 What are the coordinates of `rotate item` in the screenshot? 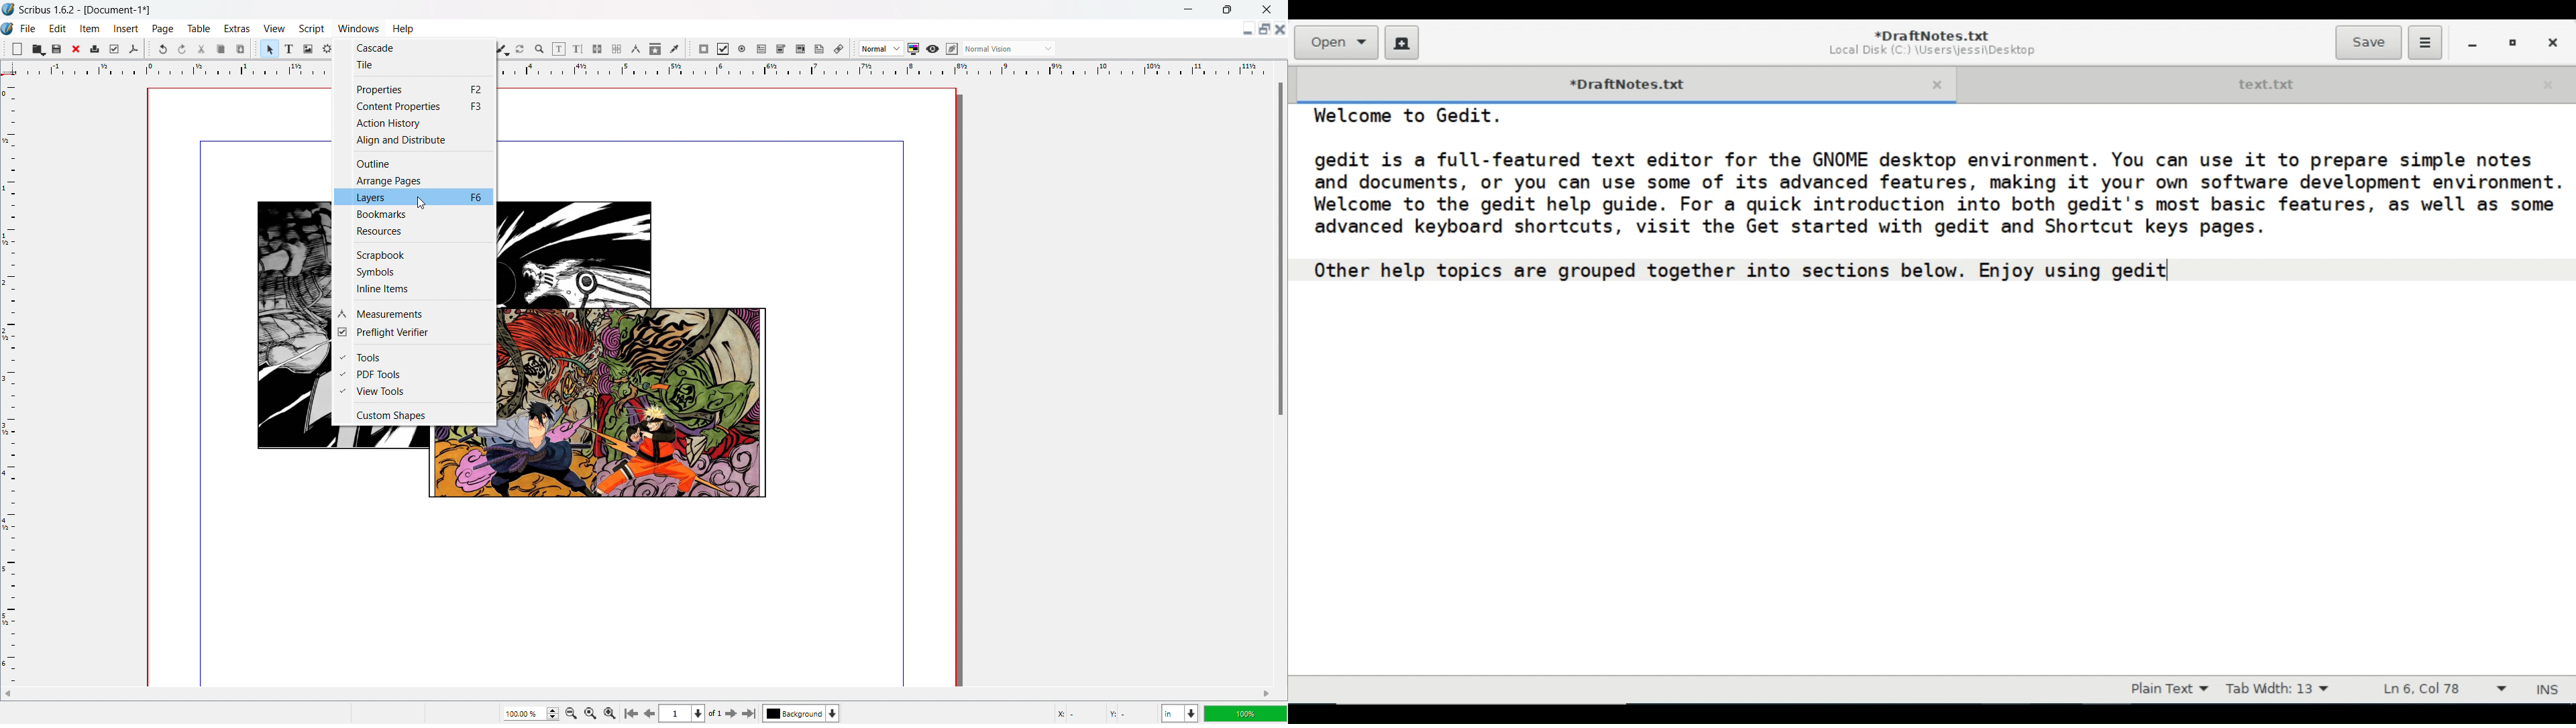 It's located at (521, 48).